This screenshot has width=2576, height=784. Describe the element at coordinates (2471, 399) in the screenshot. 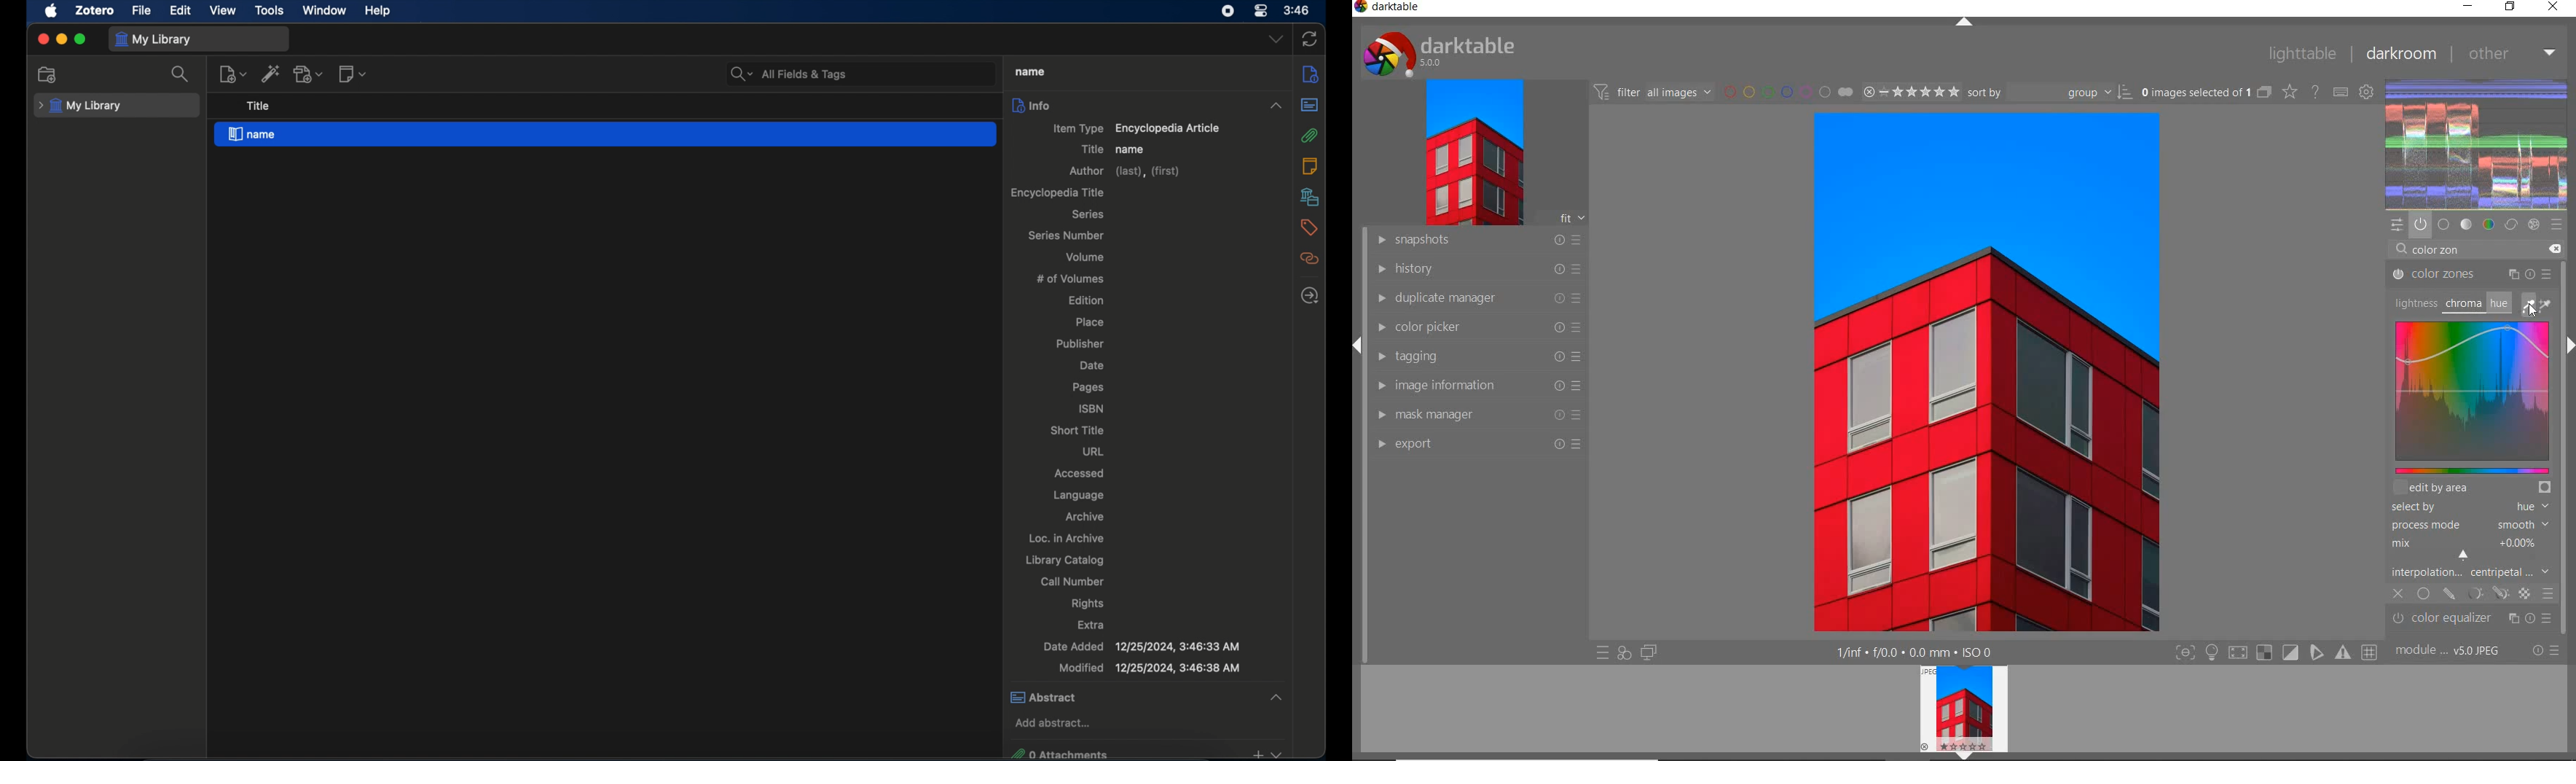

I see `MAP` at that location.